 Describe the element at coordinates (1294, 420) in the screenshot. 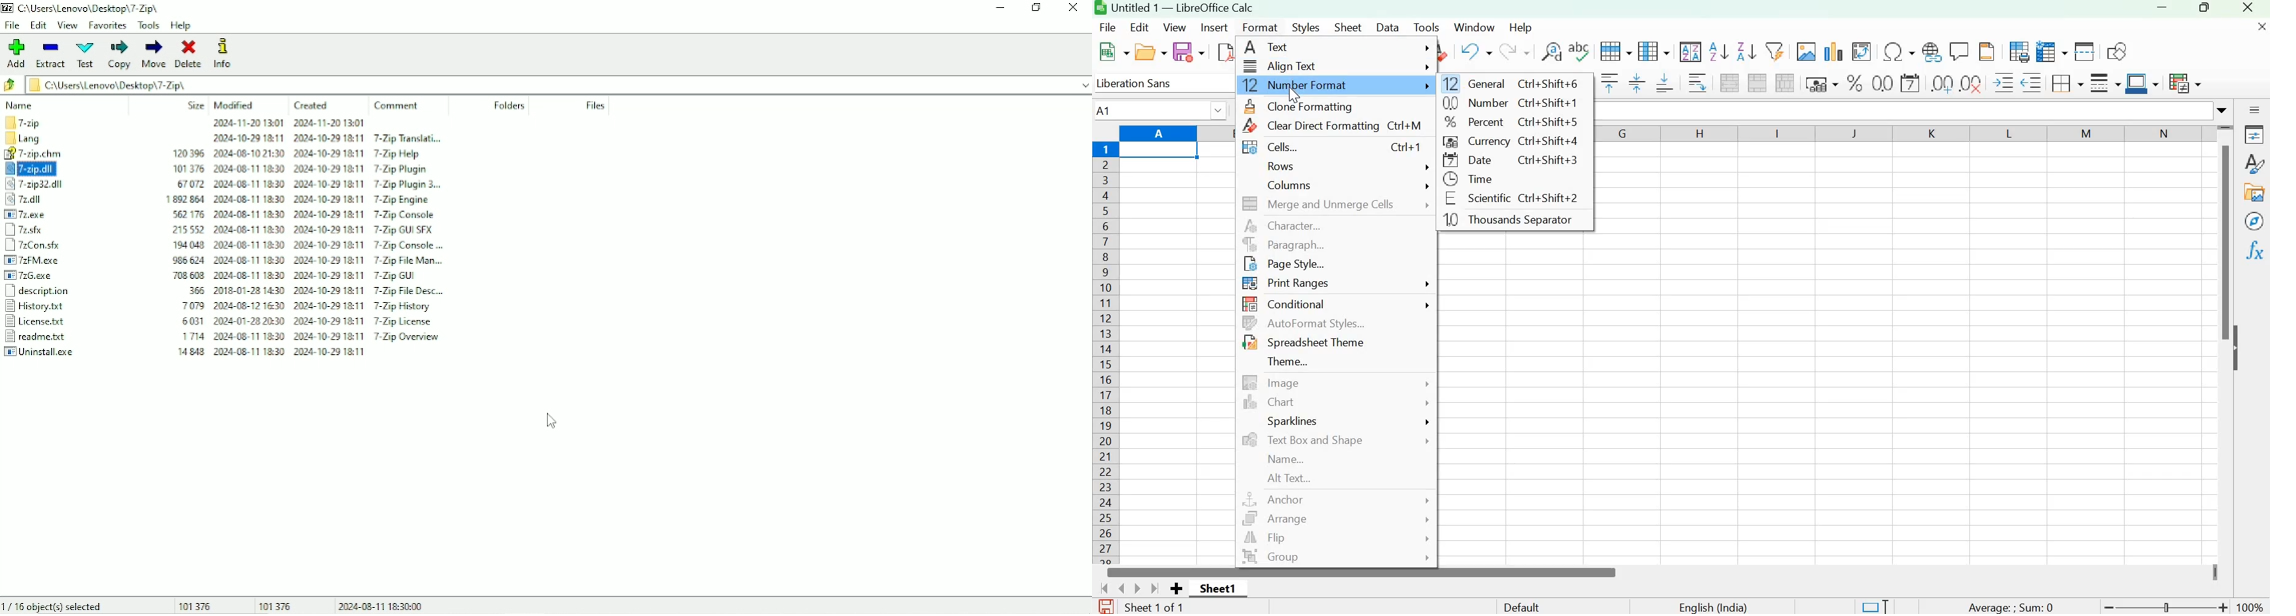

I see `Sparklines` at that location.